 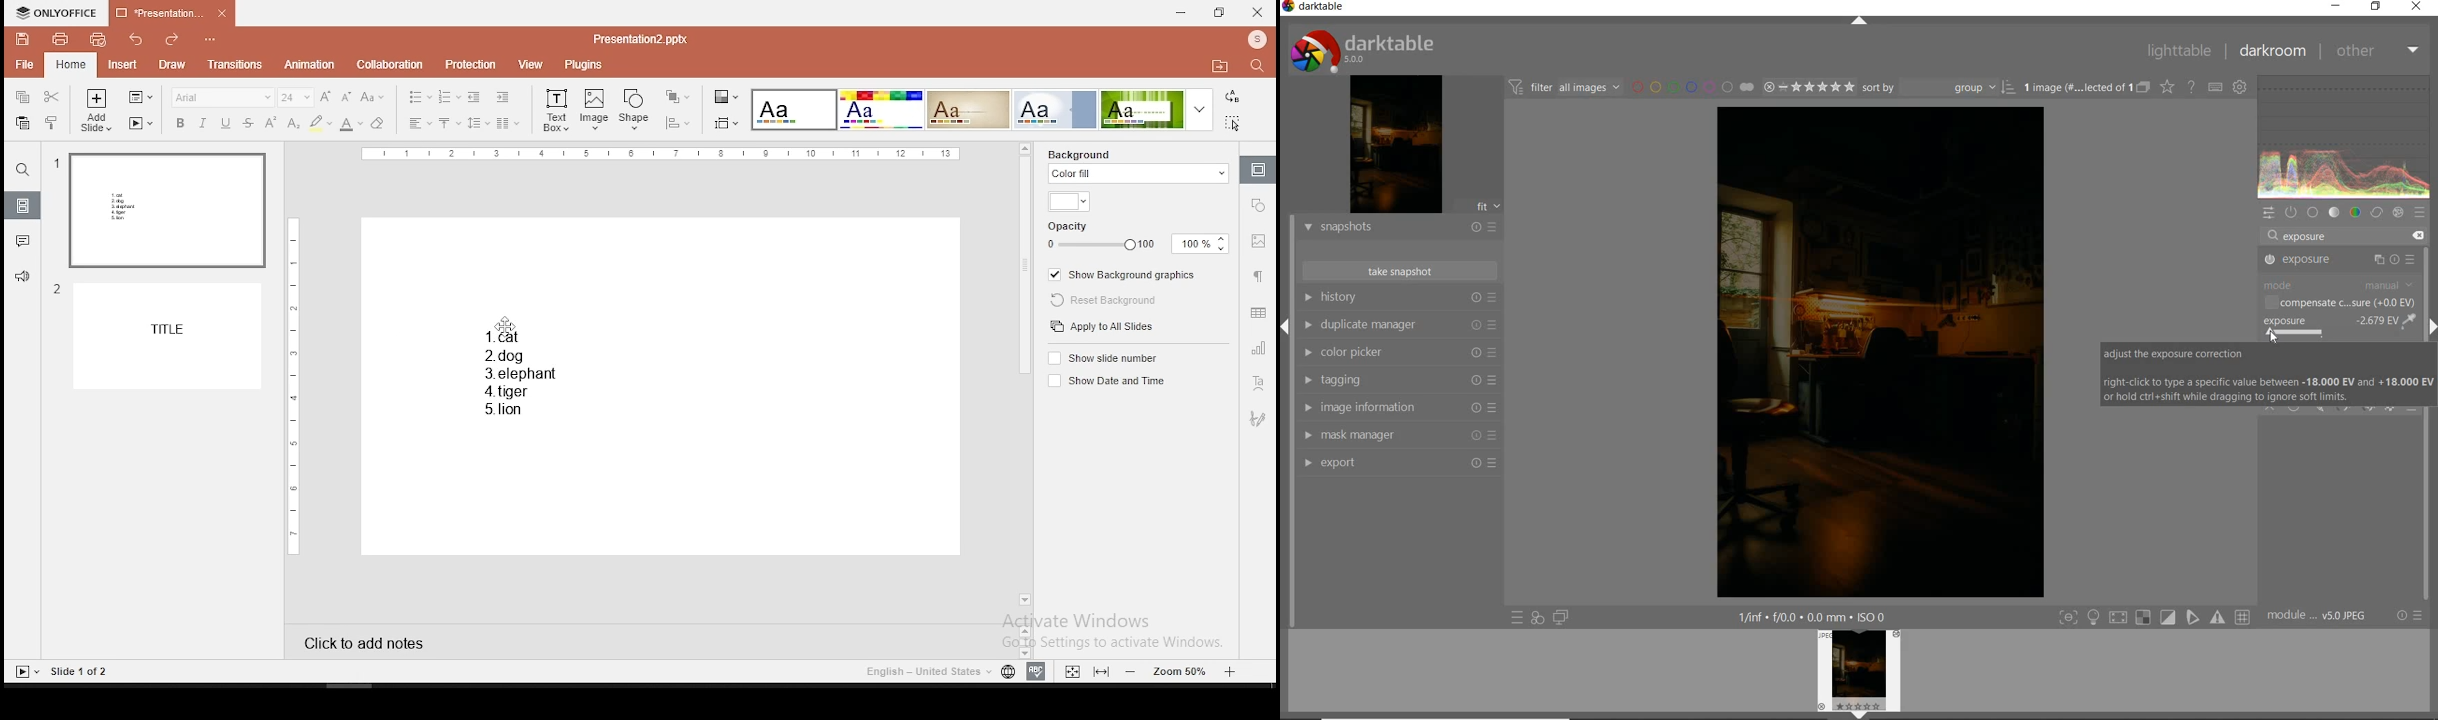 What do you see at coordinates (1881, 352) in the screenshot?
I see ` exposure blend mode for subtle lighting effects added` at bounding box center [1881, 352].